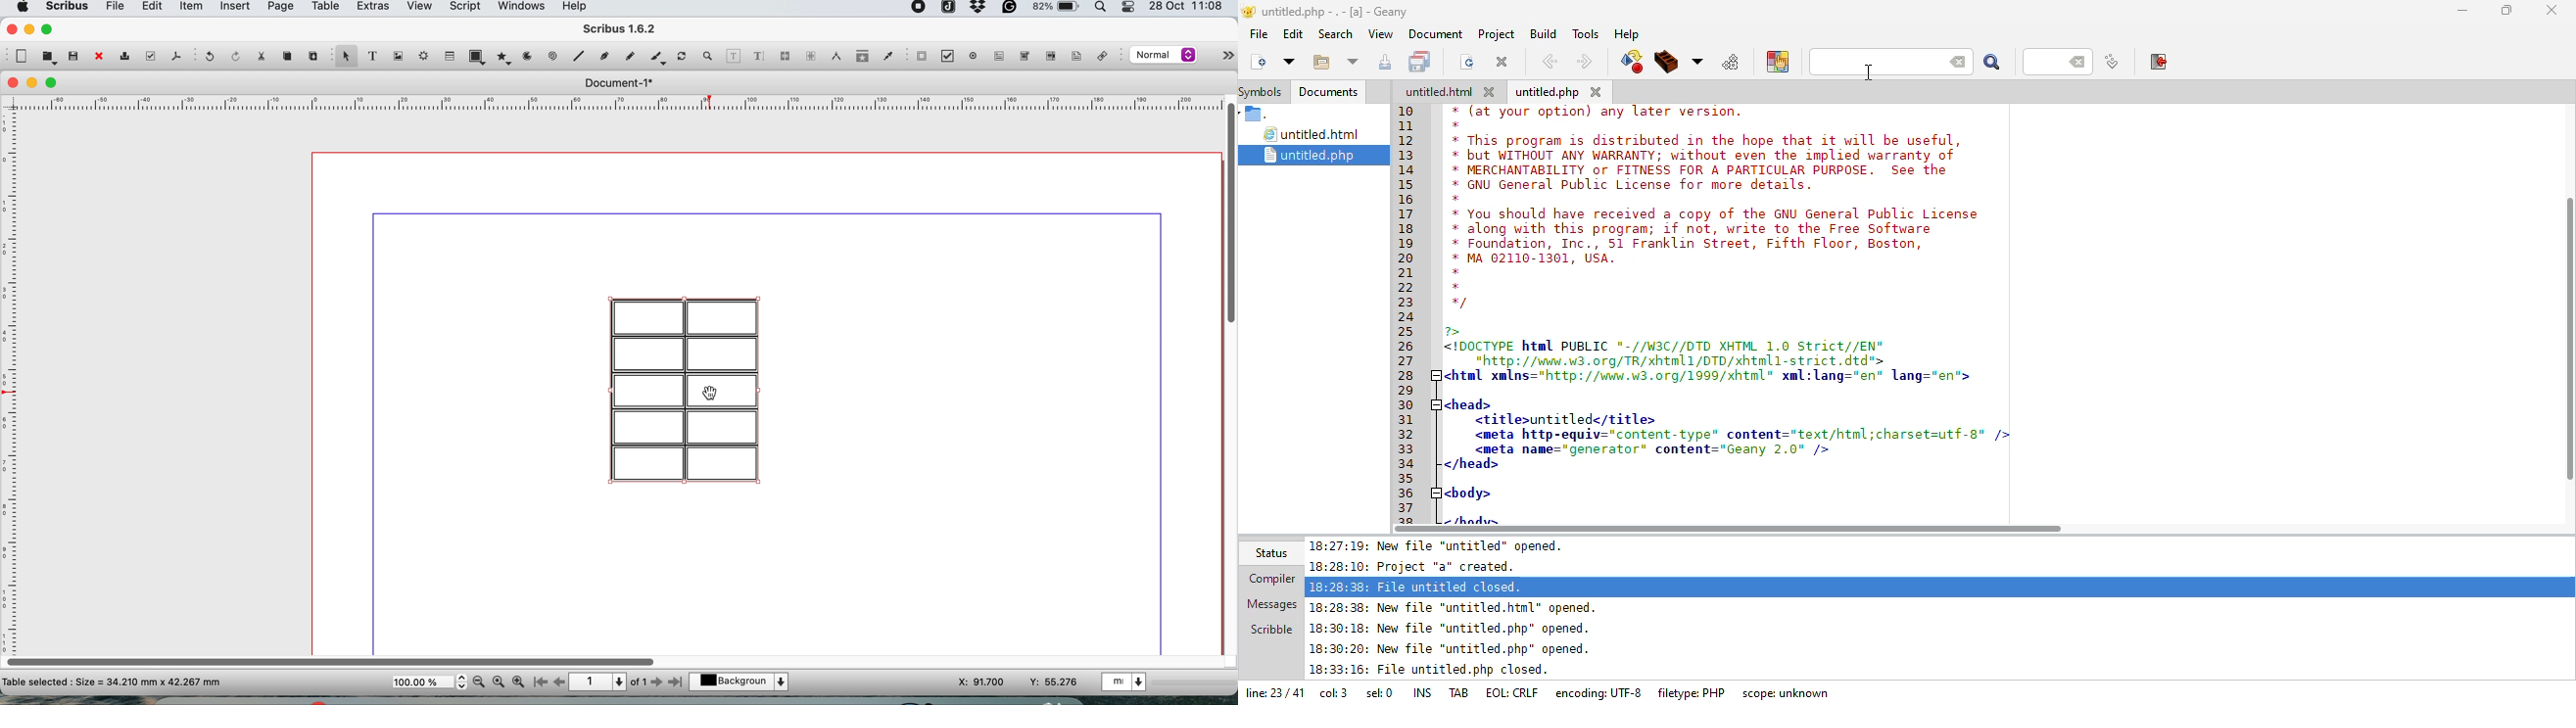 This screenshot has height=728, width=2576. I want to click on extras, so click(373, 9).